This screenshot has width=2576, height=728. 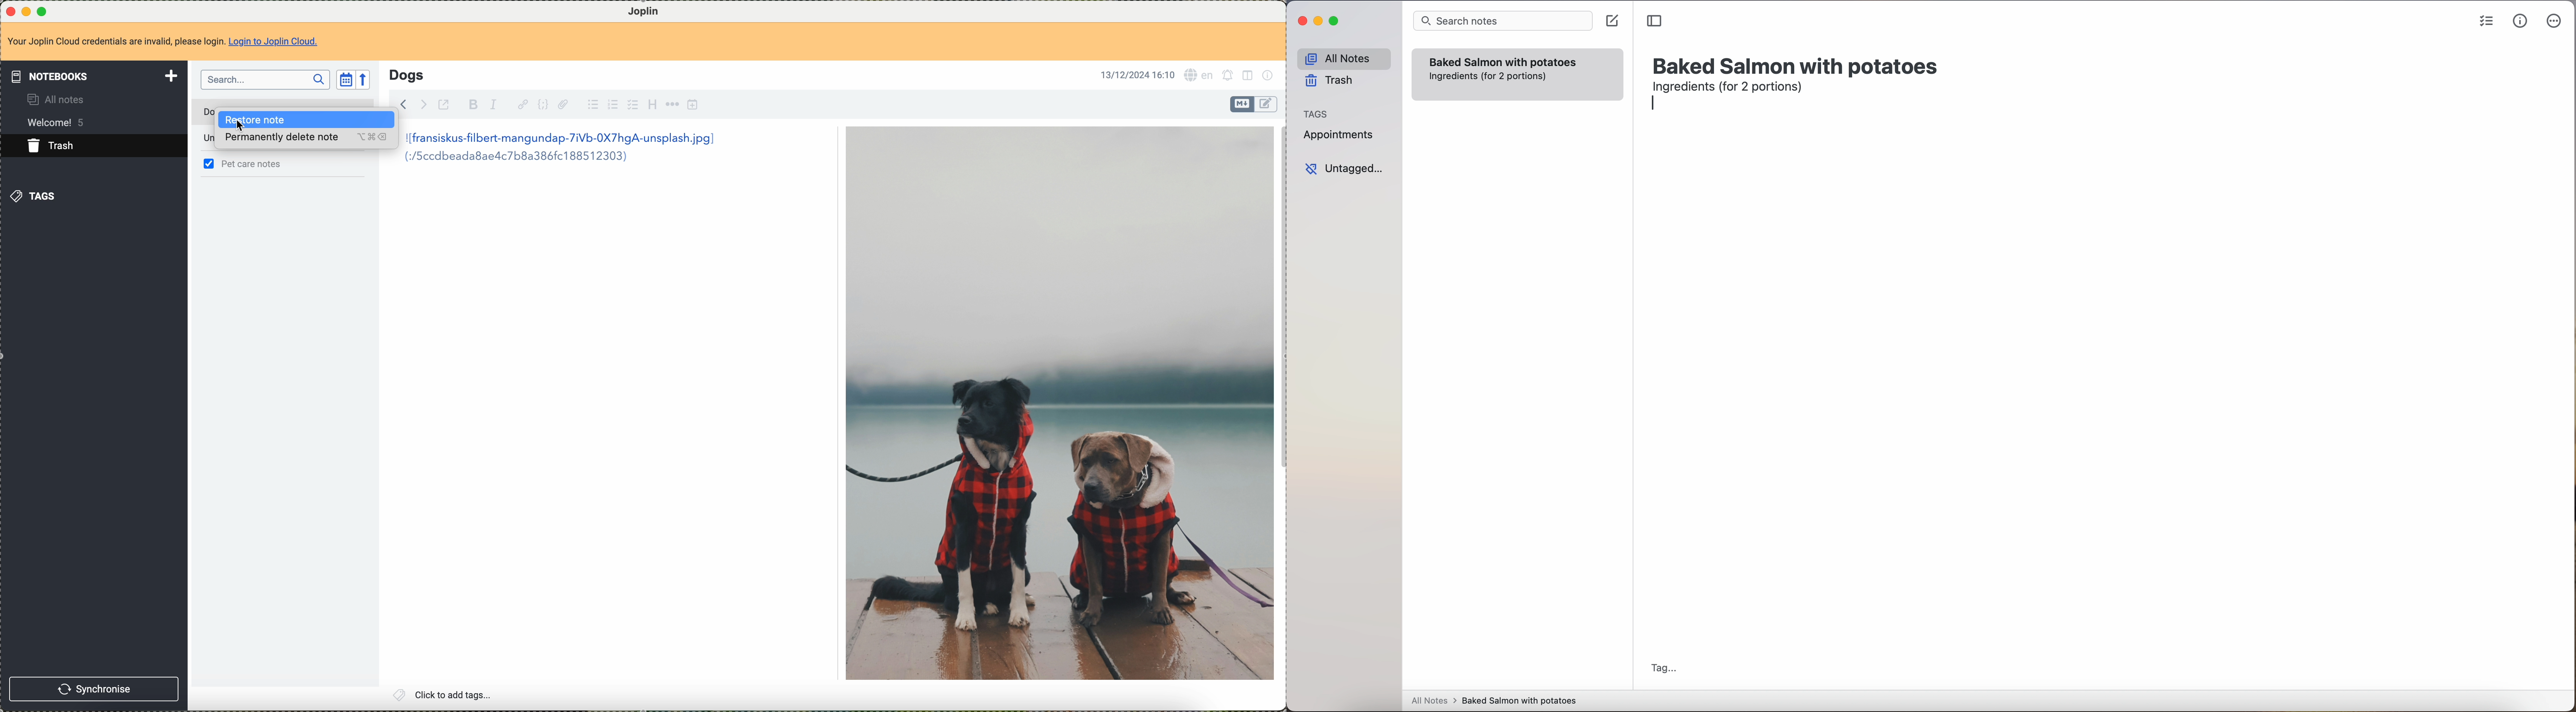 What do you see at coordinates (172, 41) in the screenshot?
I see `Your Joplin Cloud credentials are invalid, please login. Login to Joplin Cloud.` at bounding box center [172, 41].